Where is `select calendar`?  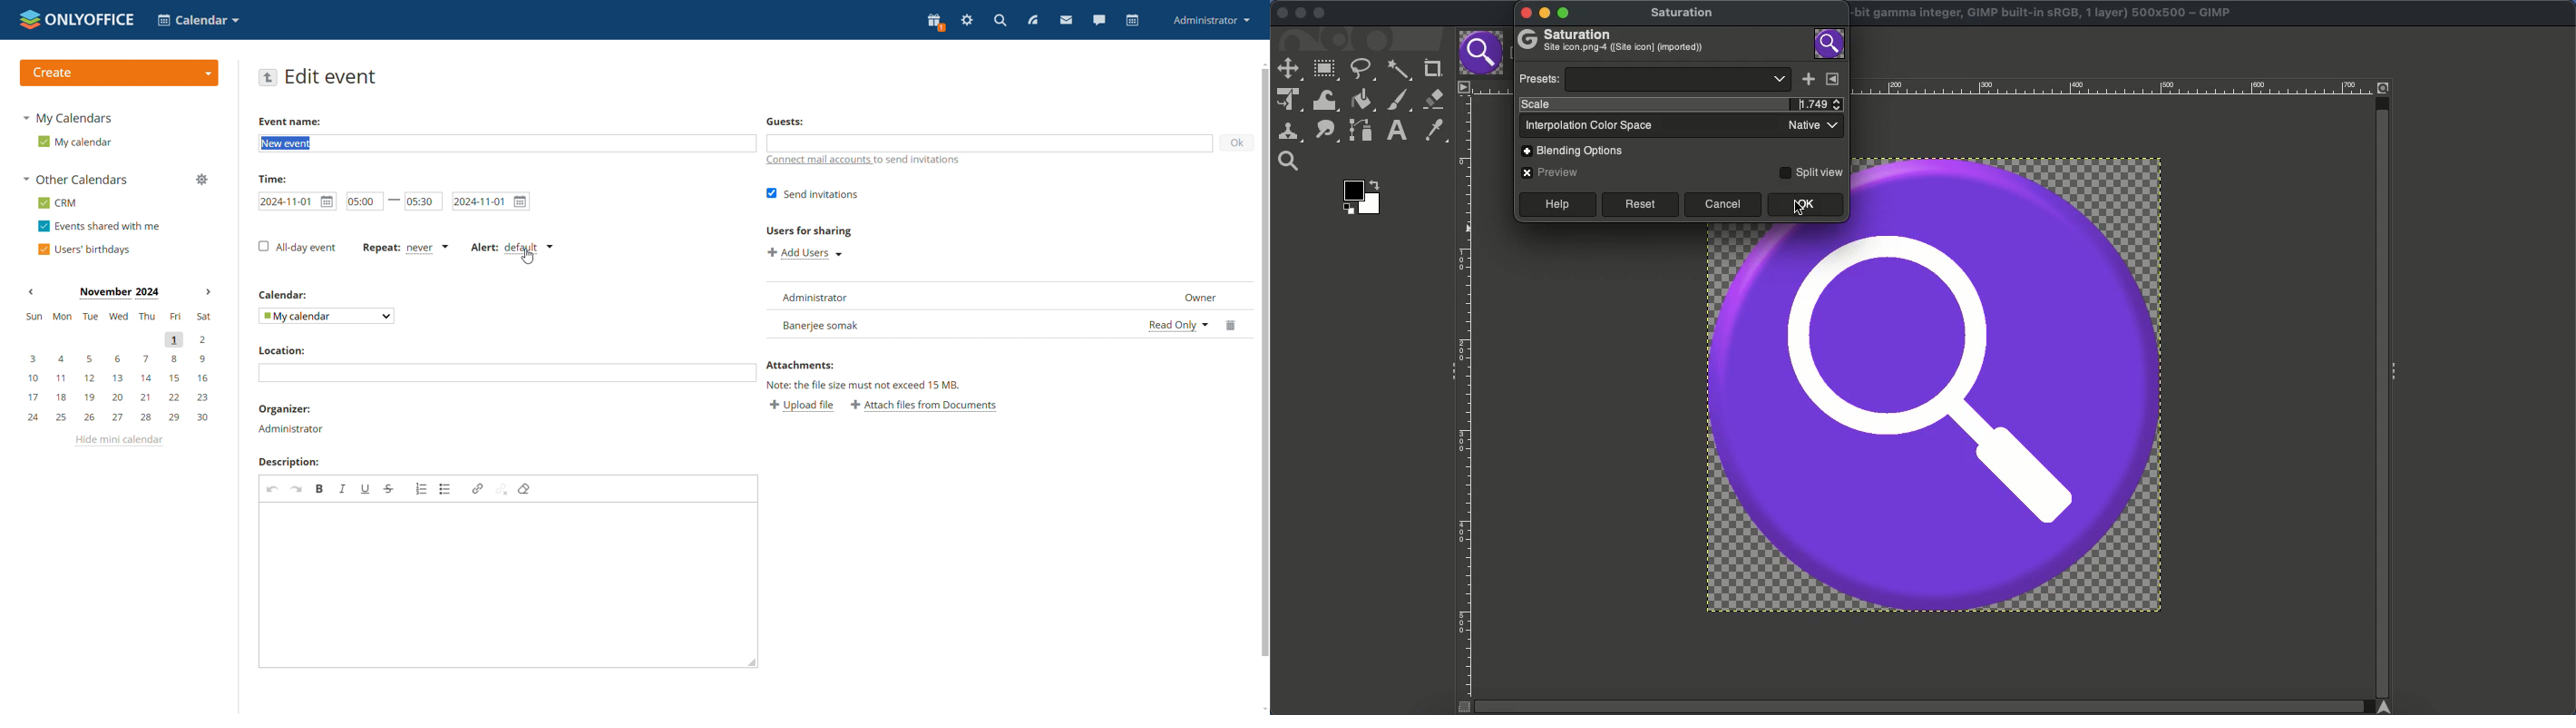 select calendar is located at coordinates (326, 315).